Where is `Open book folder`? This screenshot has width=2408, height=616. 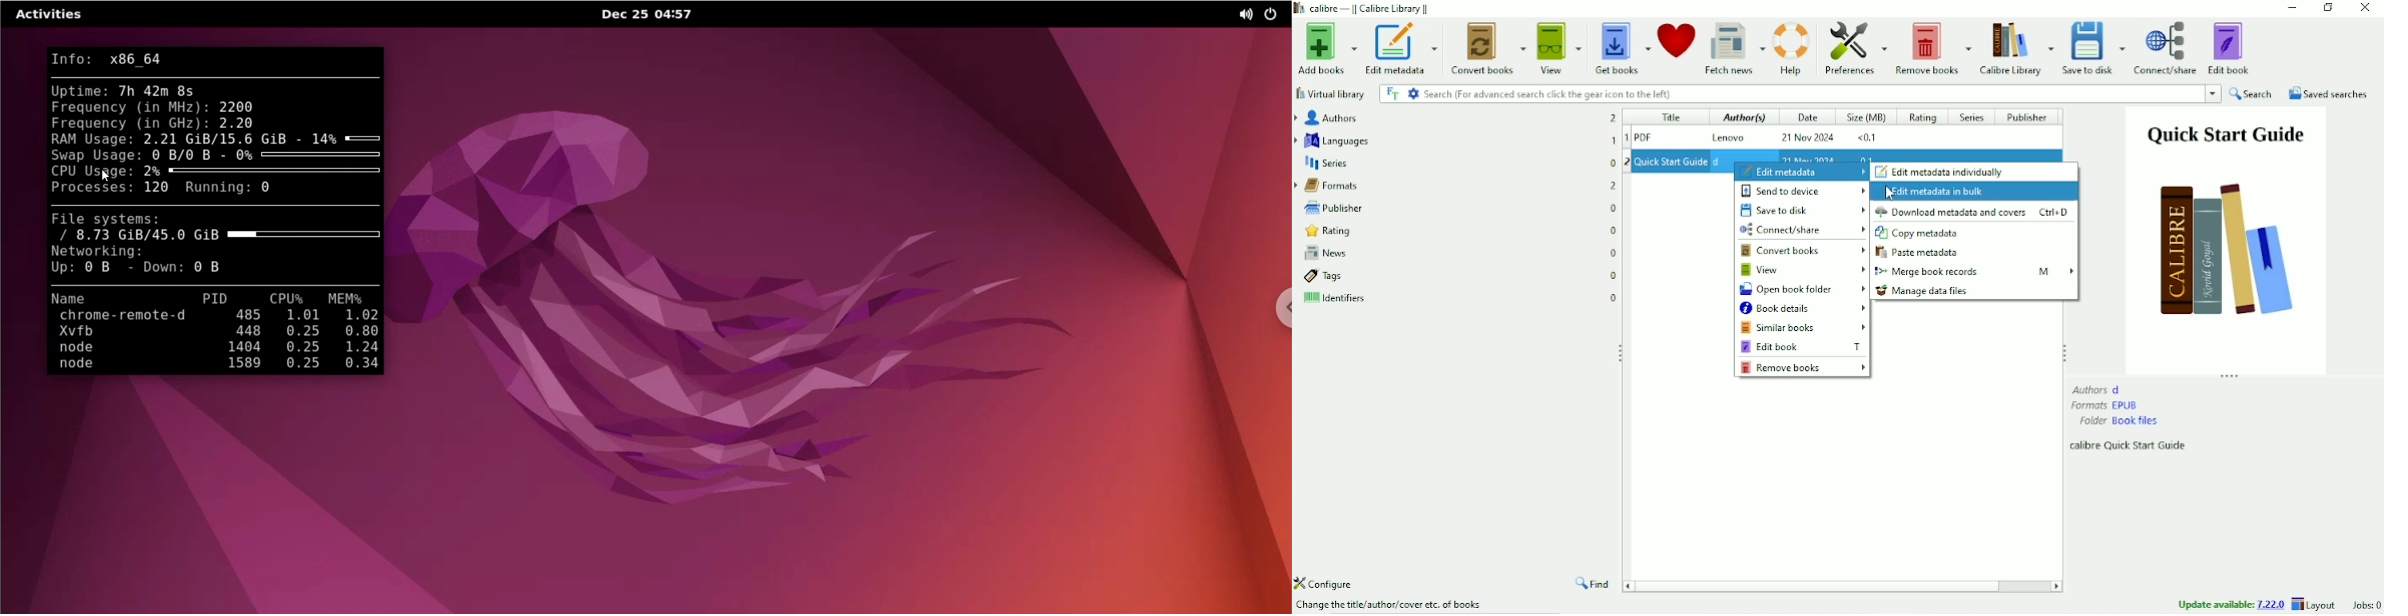 Open book folder is located at coordinates (1803, 290).